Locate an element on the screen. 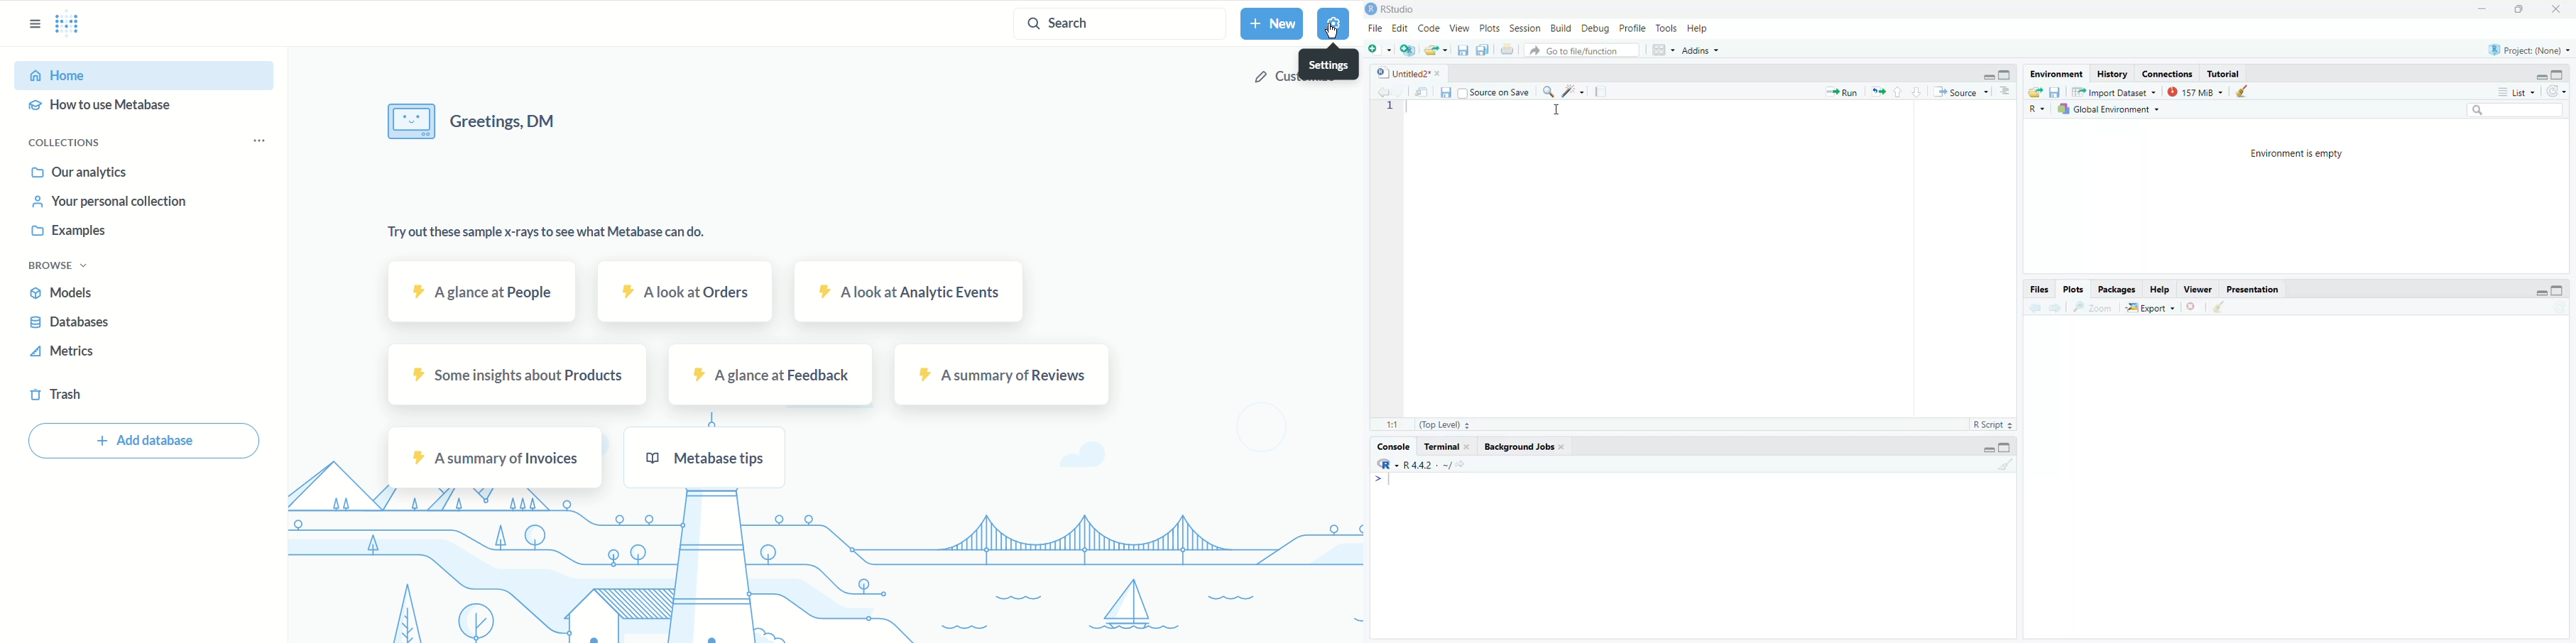  a summary of Reviews is located at coordinates (1003, 375).